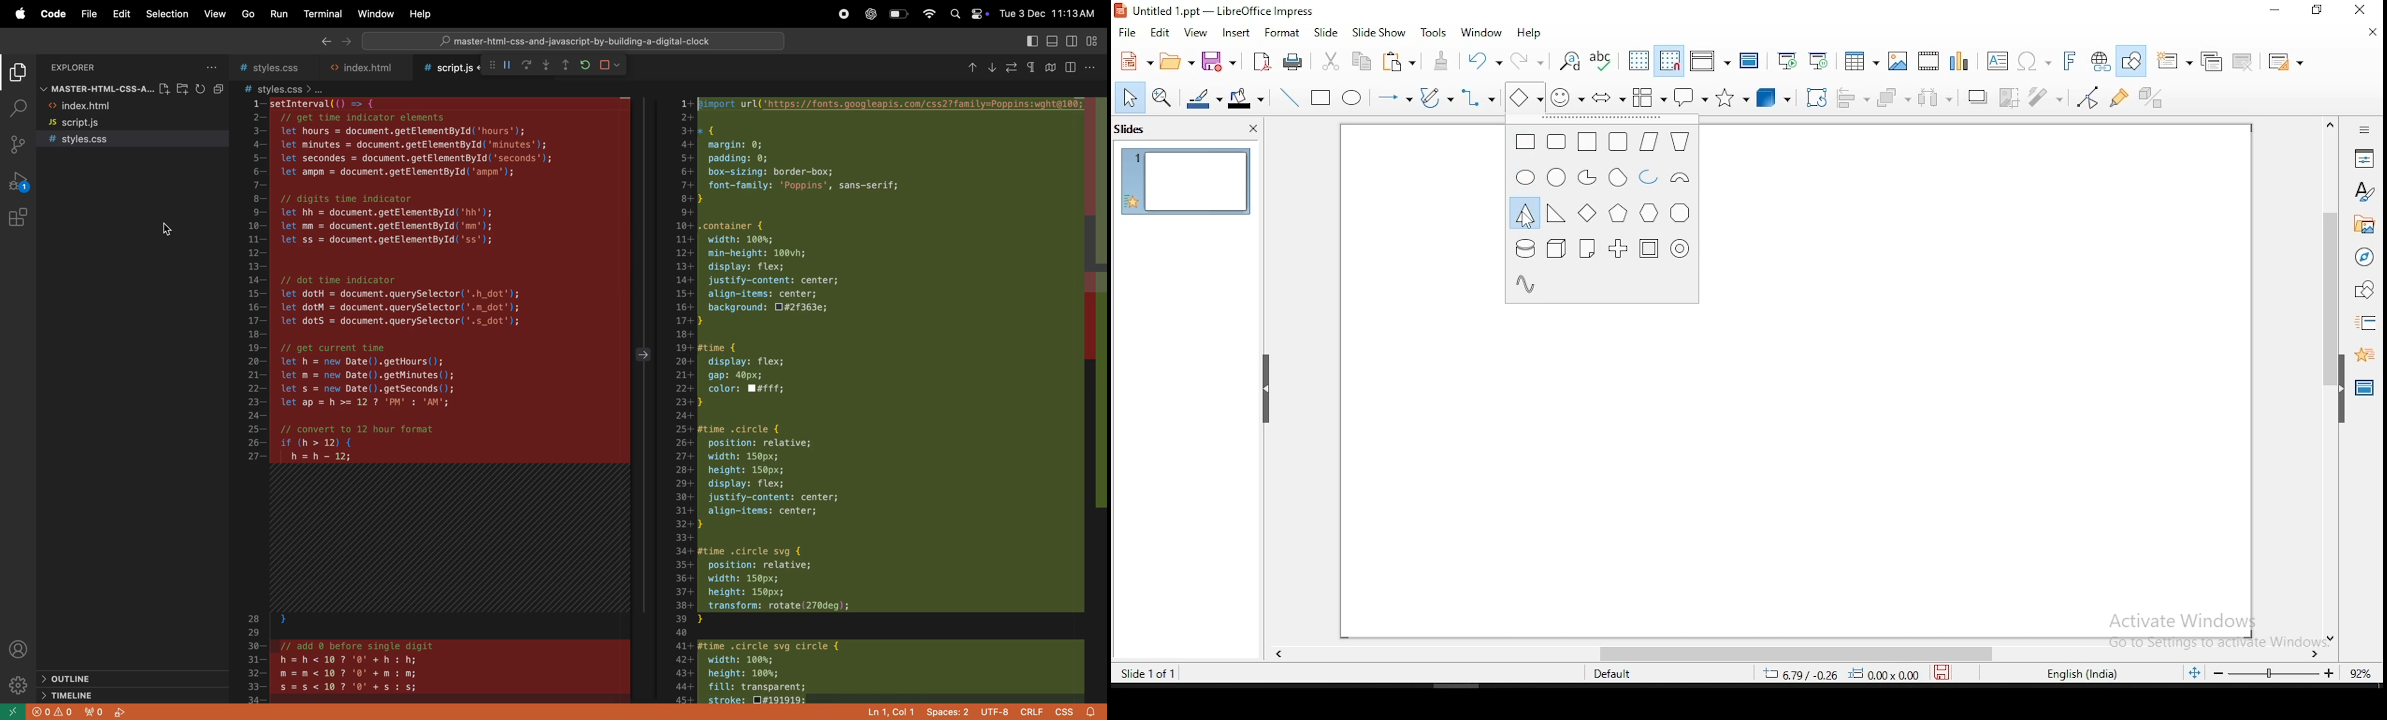 Image resolution: width=2408 pixels, height=728 pixels. Describe the element at coordinates (2063, 61) in the screenshot. I see `fontwork text` at that location.